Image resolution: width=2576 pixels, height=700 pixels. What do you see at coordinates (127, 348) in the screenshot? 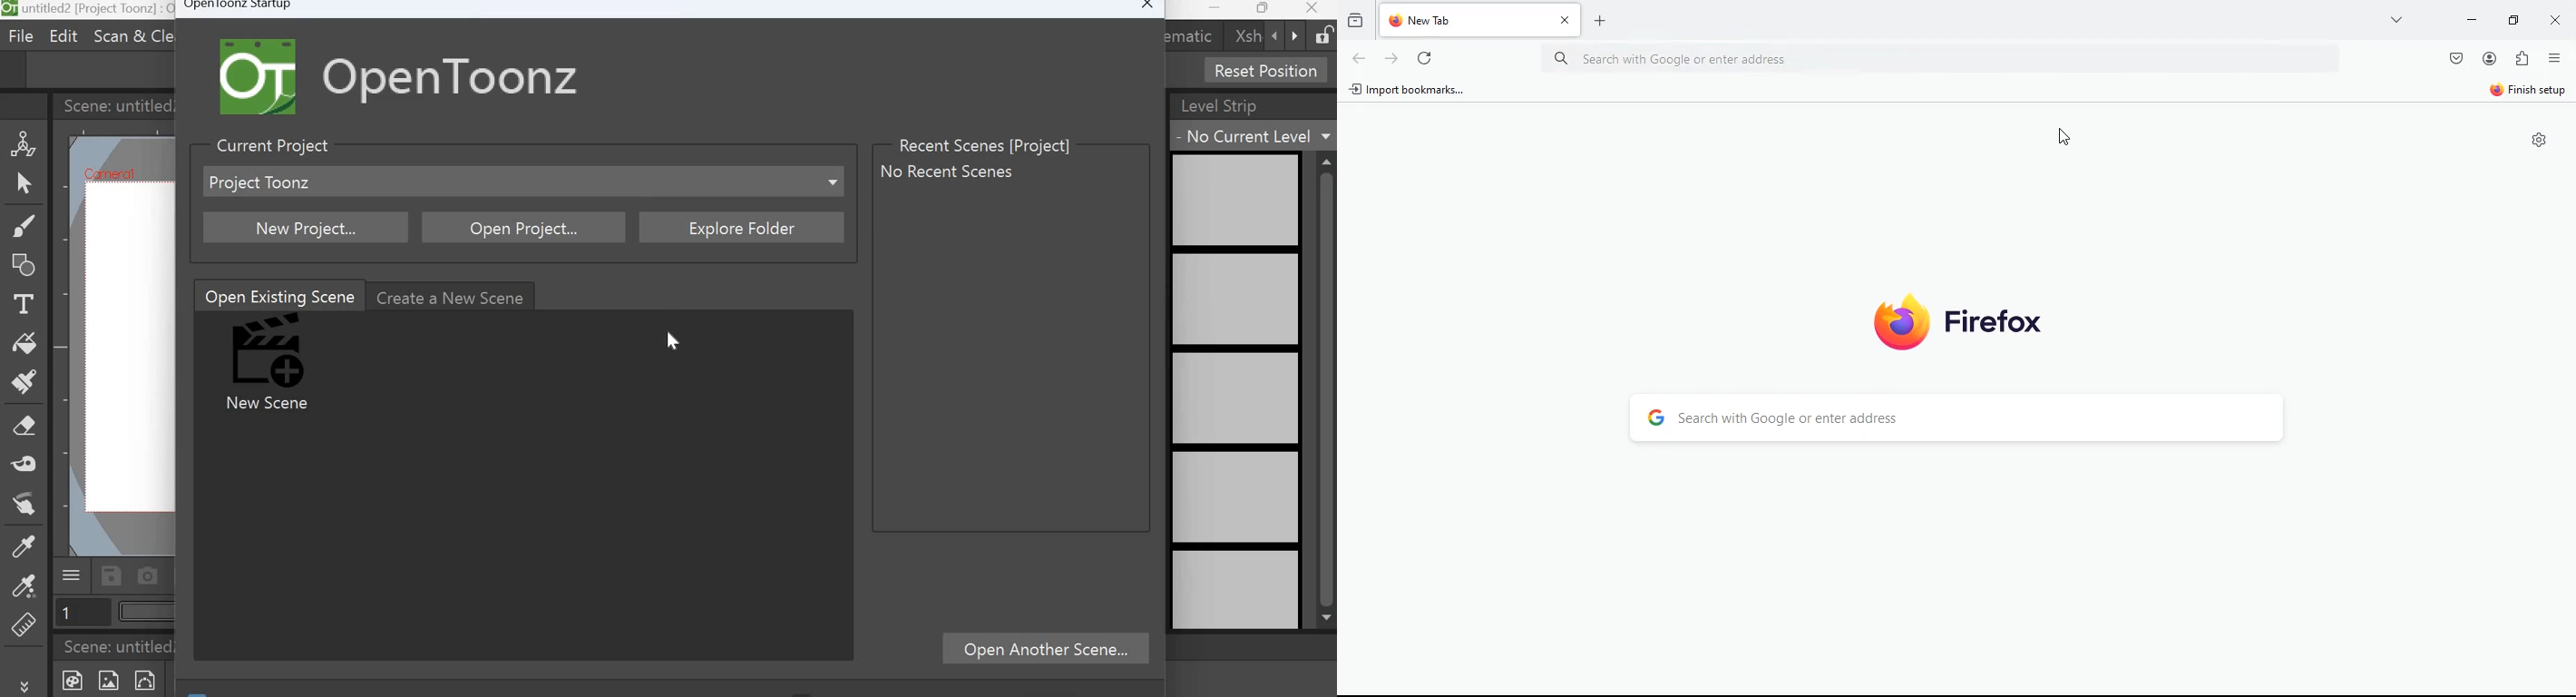
I see `working area` at bounding box center [127, 348].